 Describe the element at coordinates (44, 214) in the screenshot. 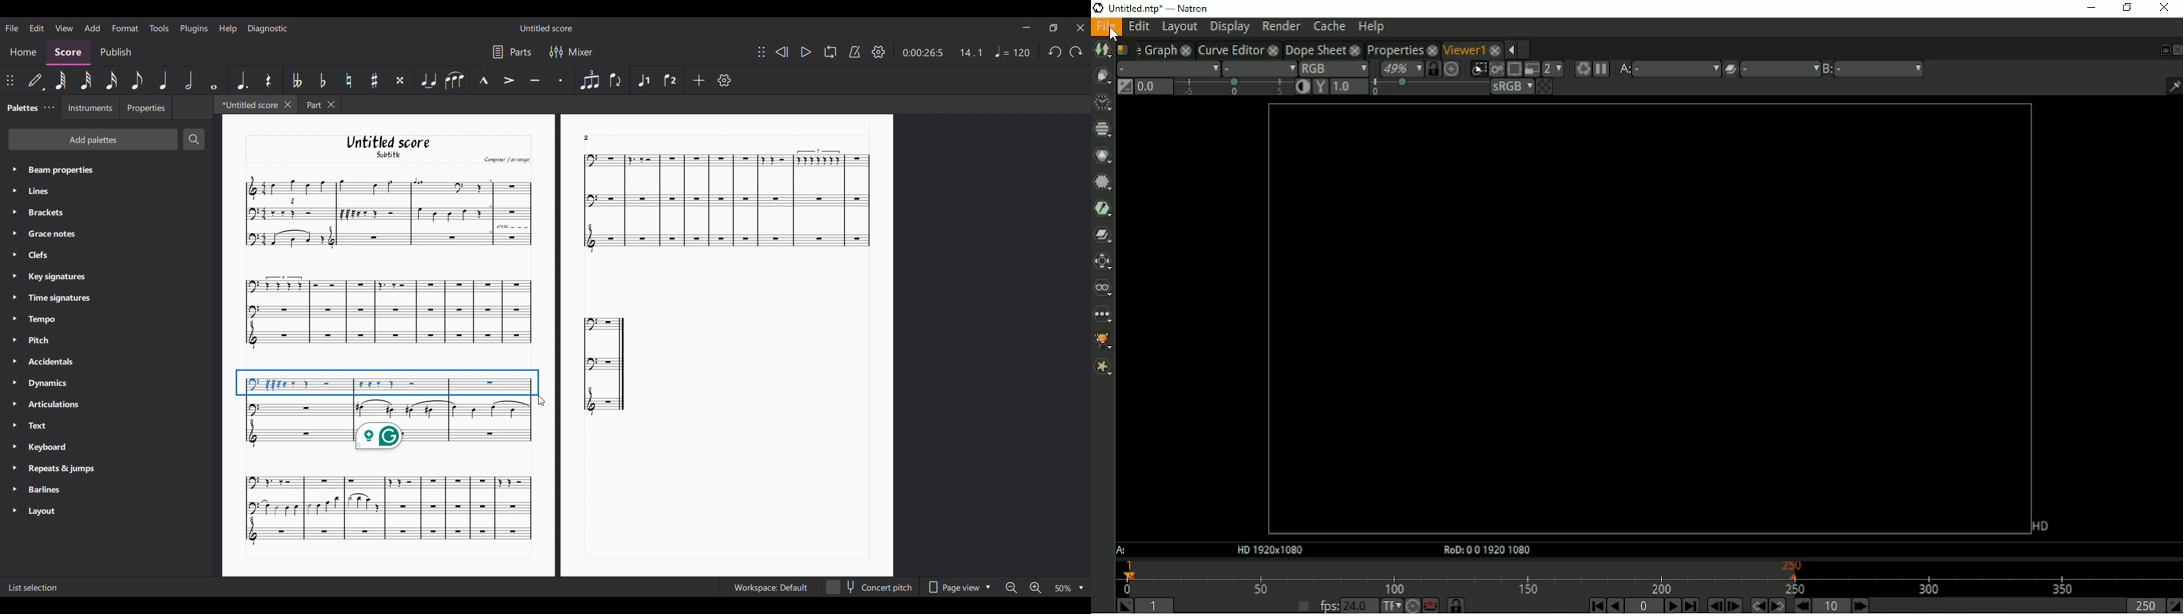

I see `» Brackets` at that location.